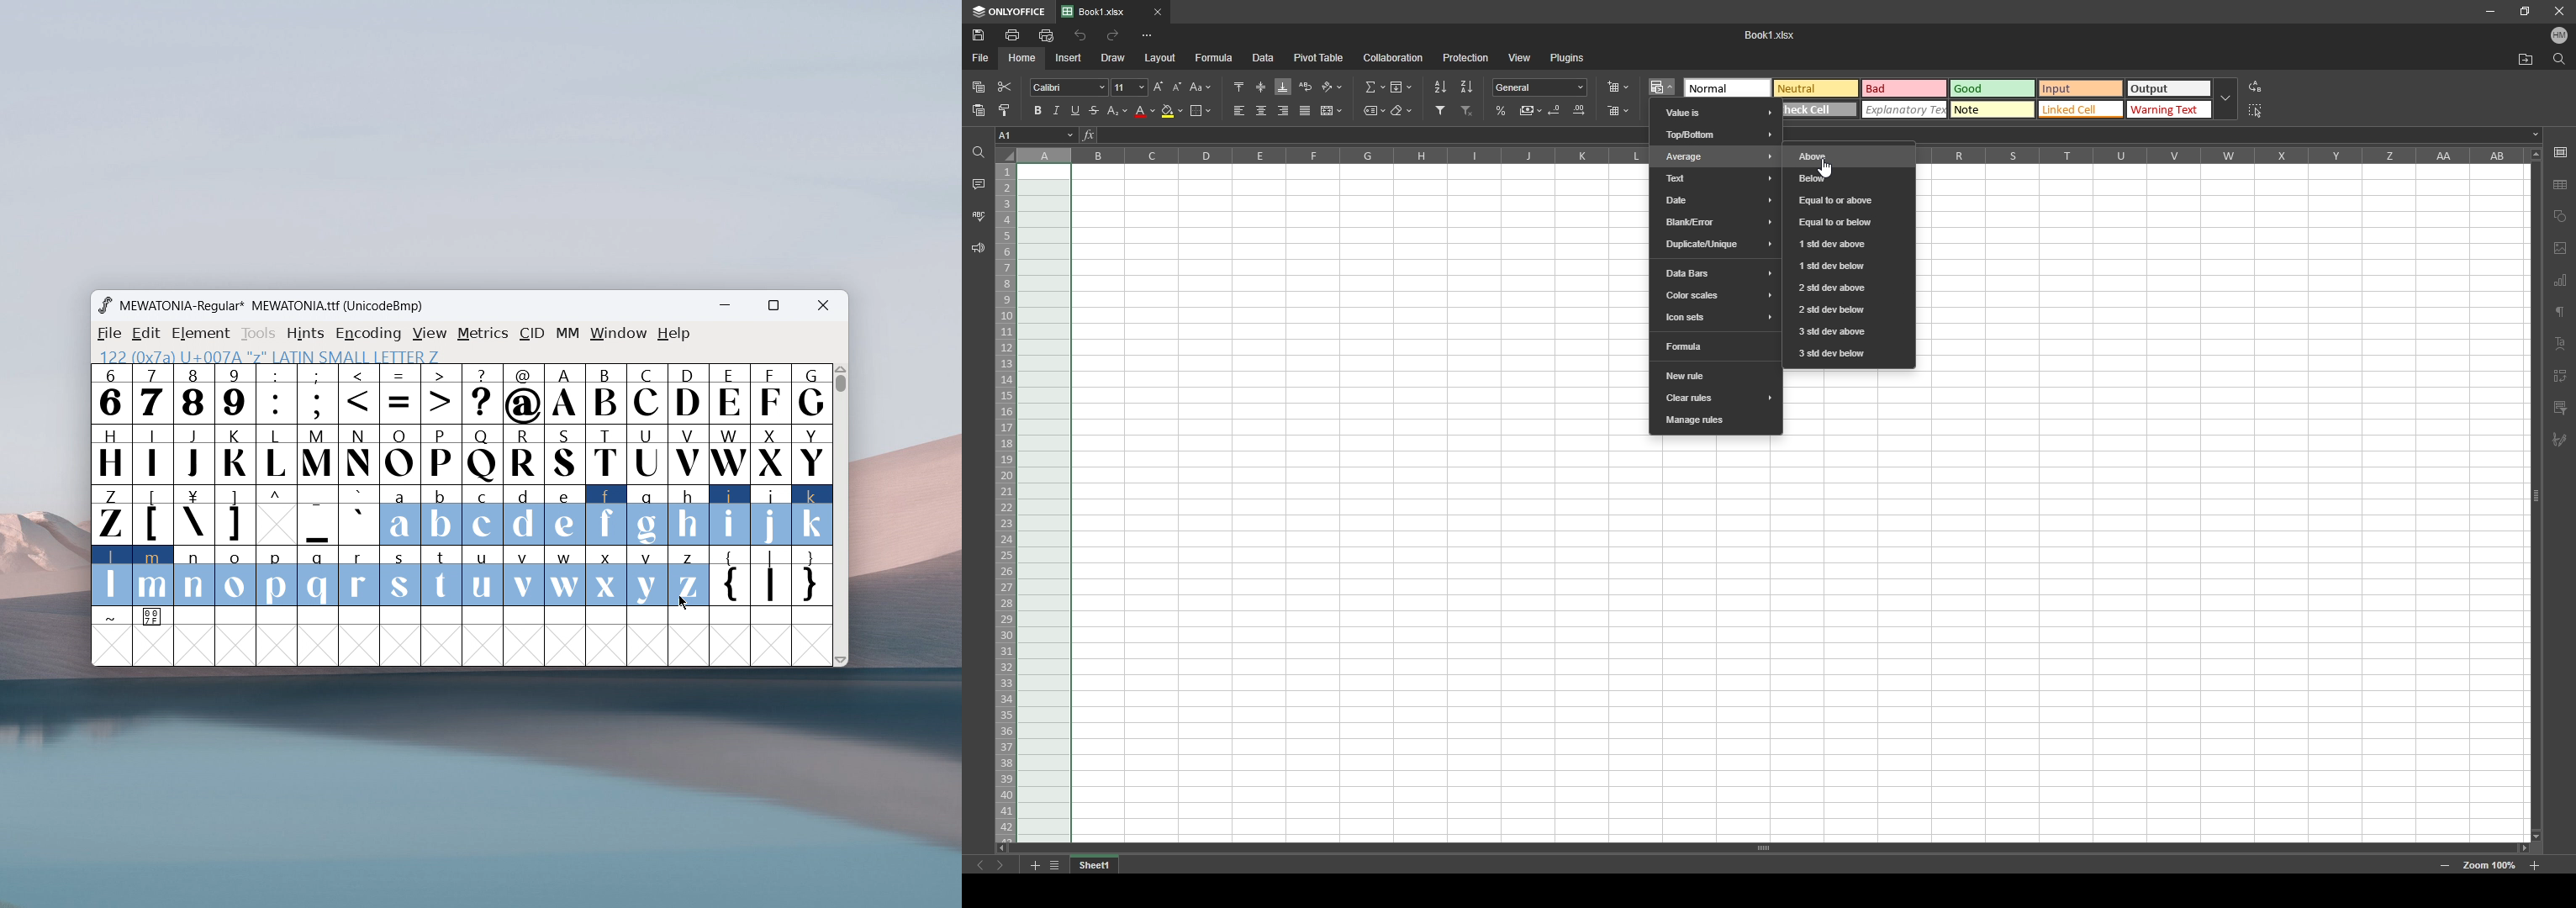  I want to click on replace, so click(2257, 87).